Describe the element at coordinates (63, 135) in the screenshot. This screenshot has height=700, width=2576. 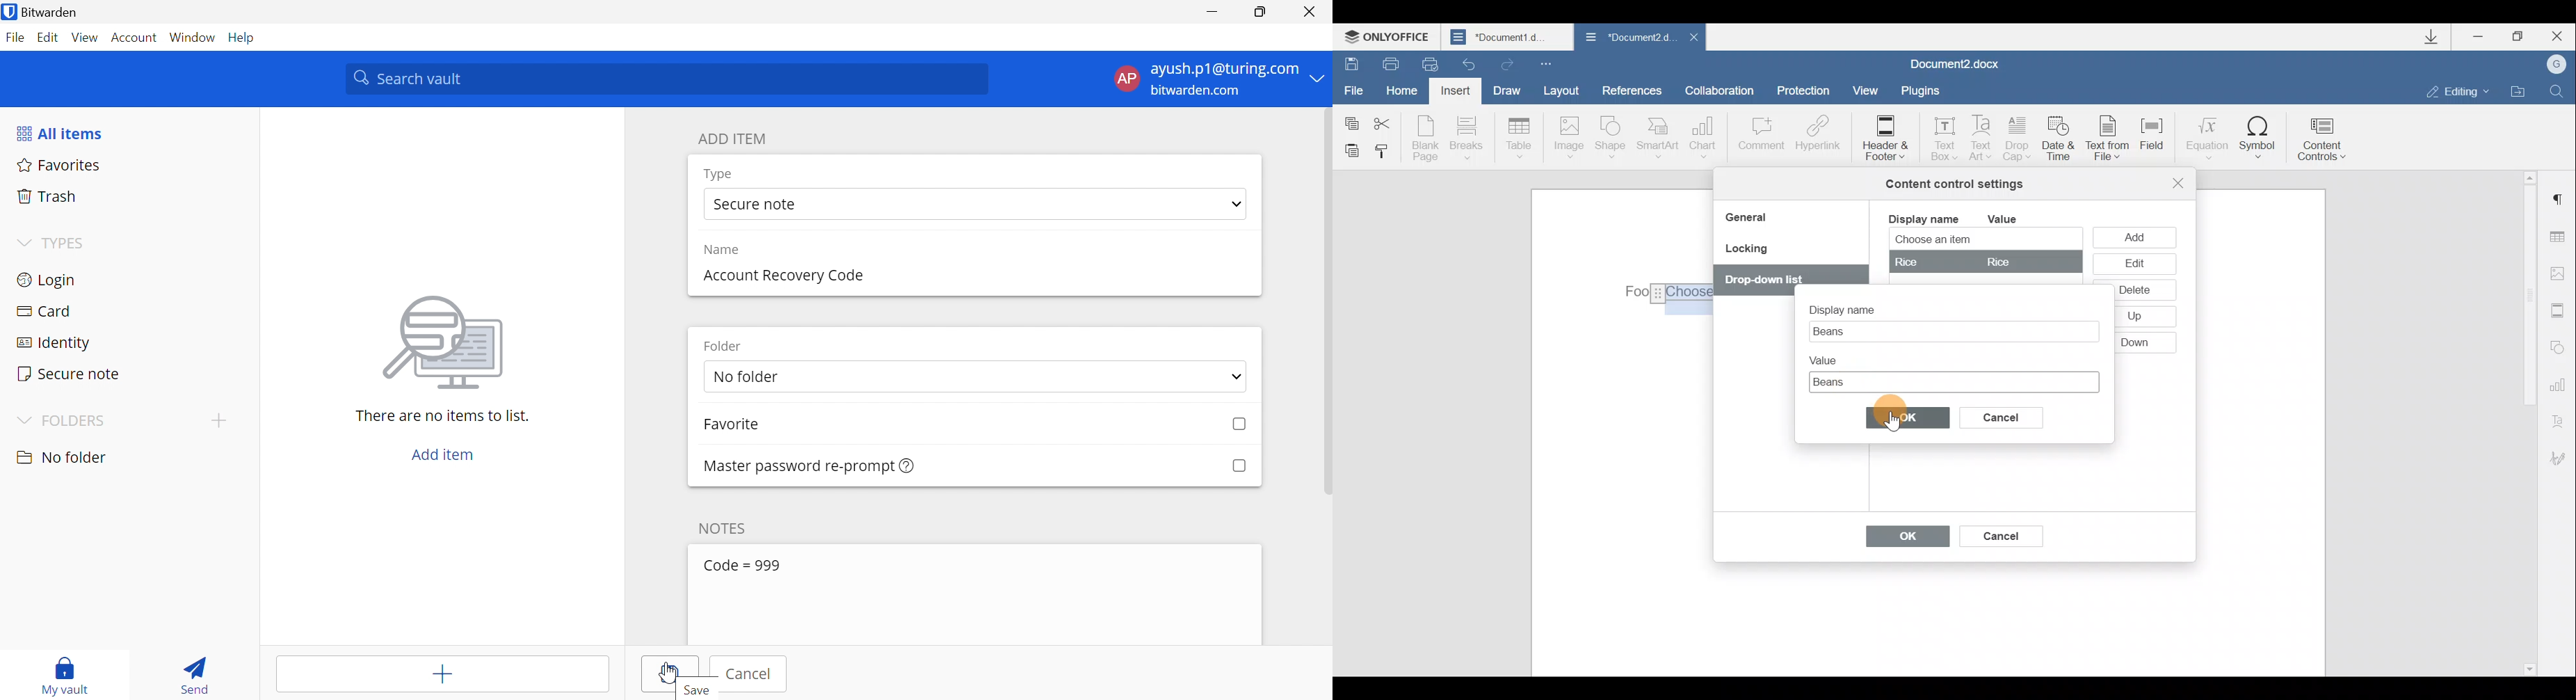
I see `All items` at that location.